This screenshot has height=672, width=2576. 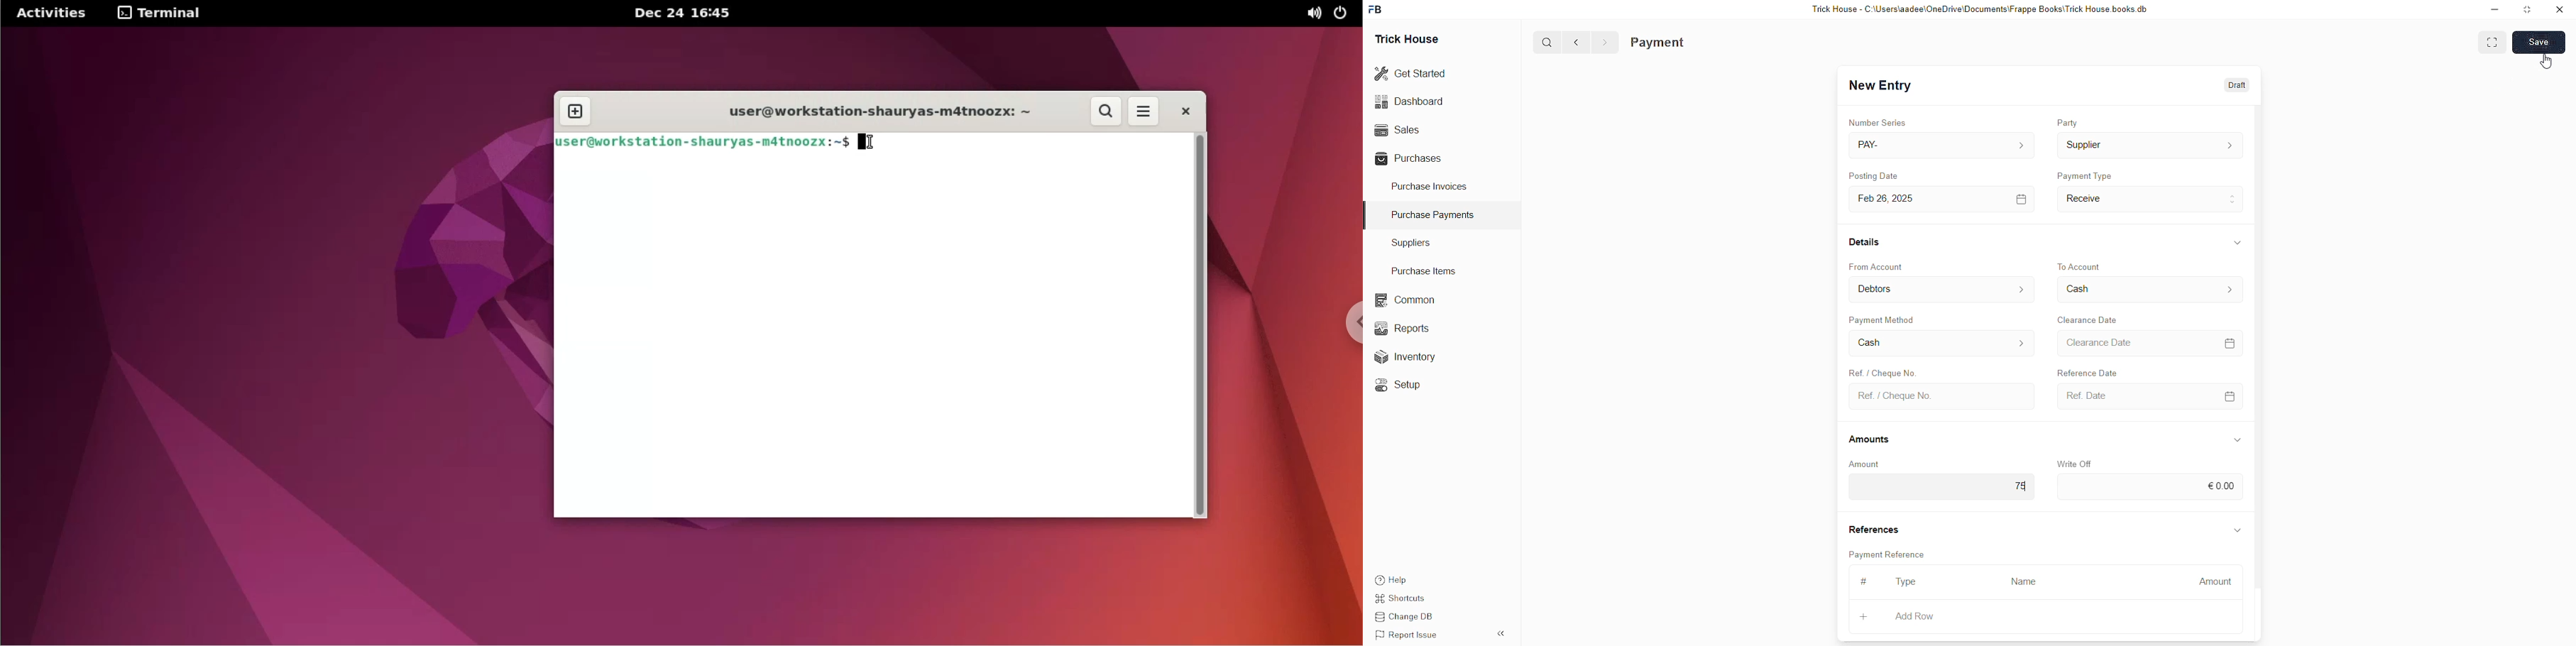 What do you see at coordinates (1940, 198) in the screenshot?
I see `Feb 26, 2025 ` at bounding box center [1940, 198].